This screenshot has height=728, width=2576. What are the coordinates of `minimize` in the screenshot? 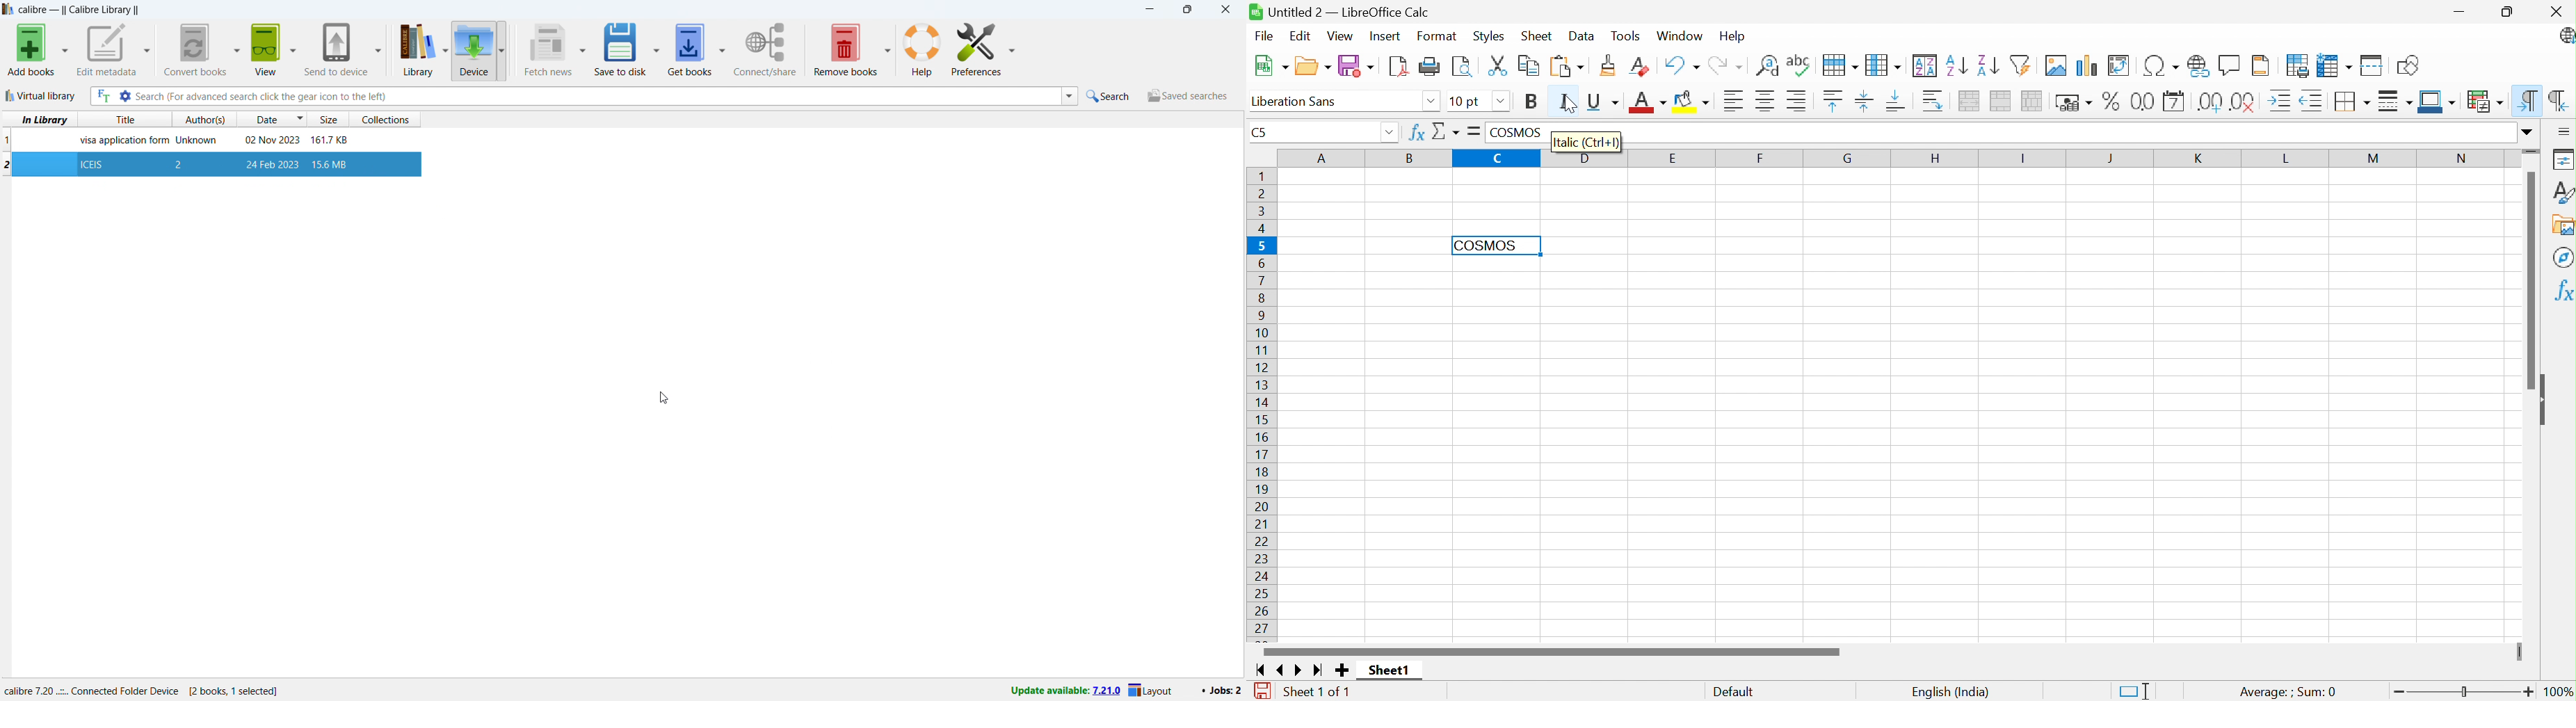 It's located at (1149, 10).